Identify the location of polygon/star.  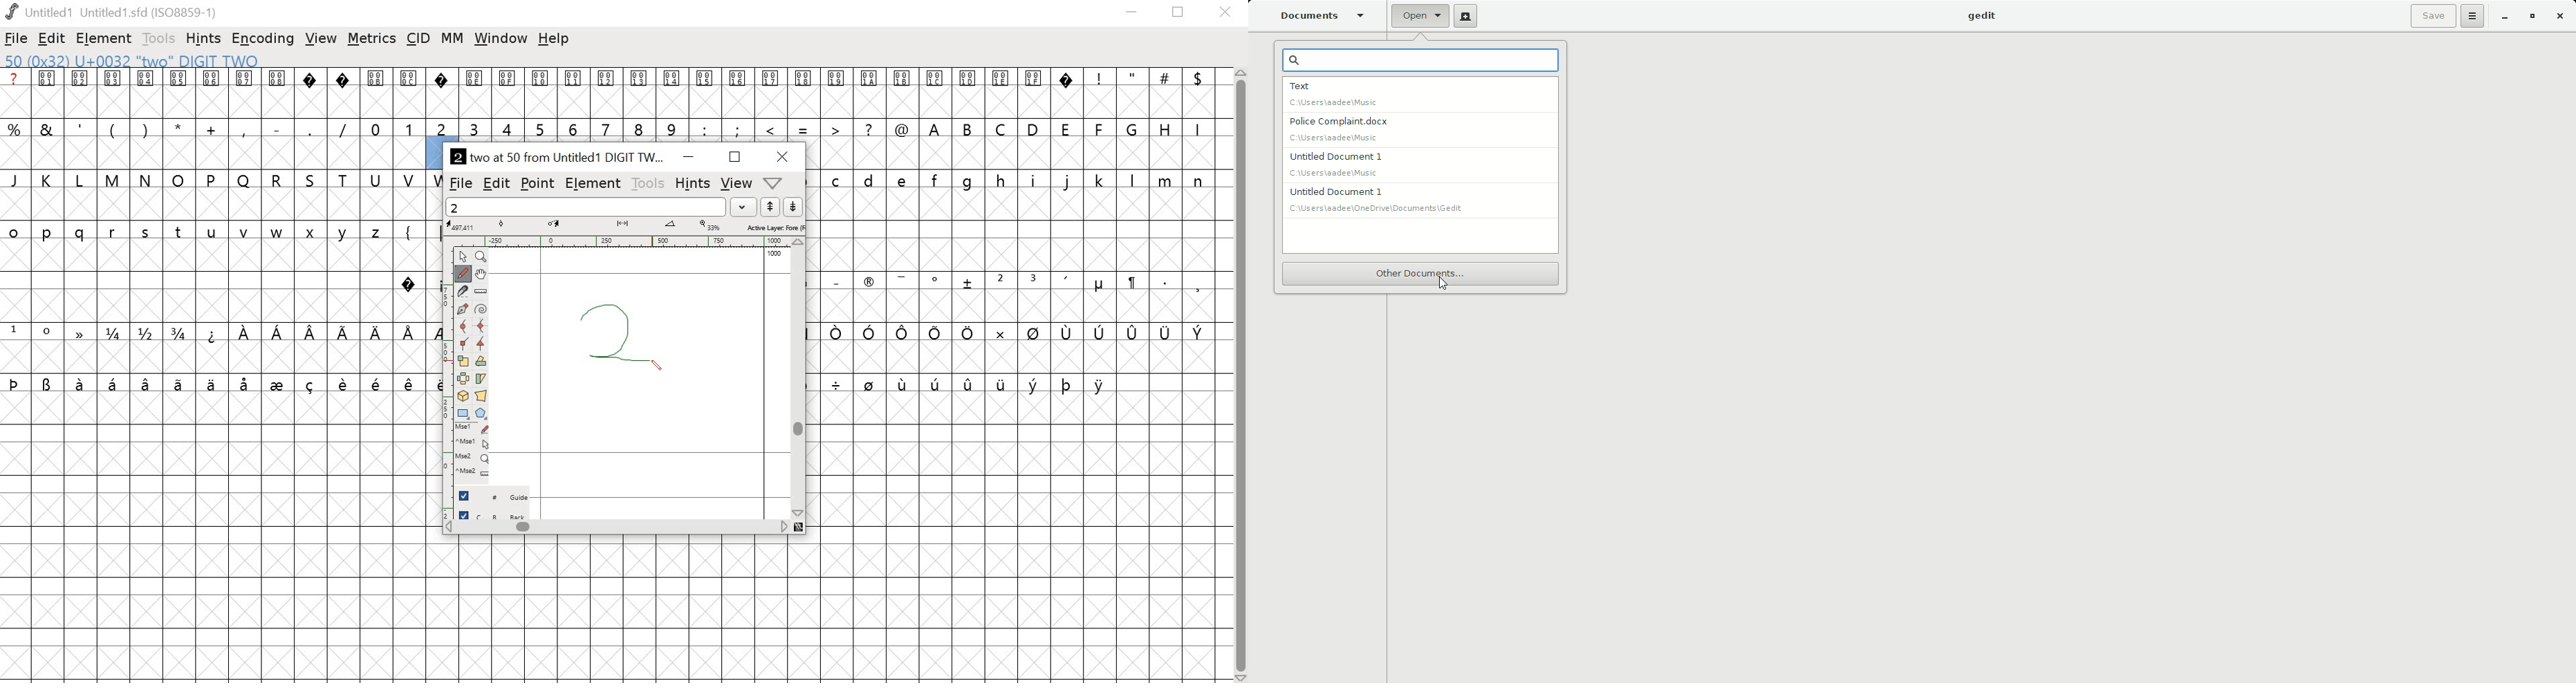
(483, 414).